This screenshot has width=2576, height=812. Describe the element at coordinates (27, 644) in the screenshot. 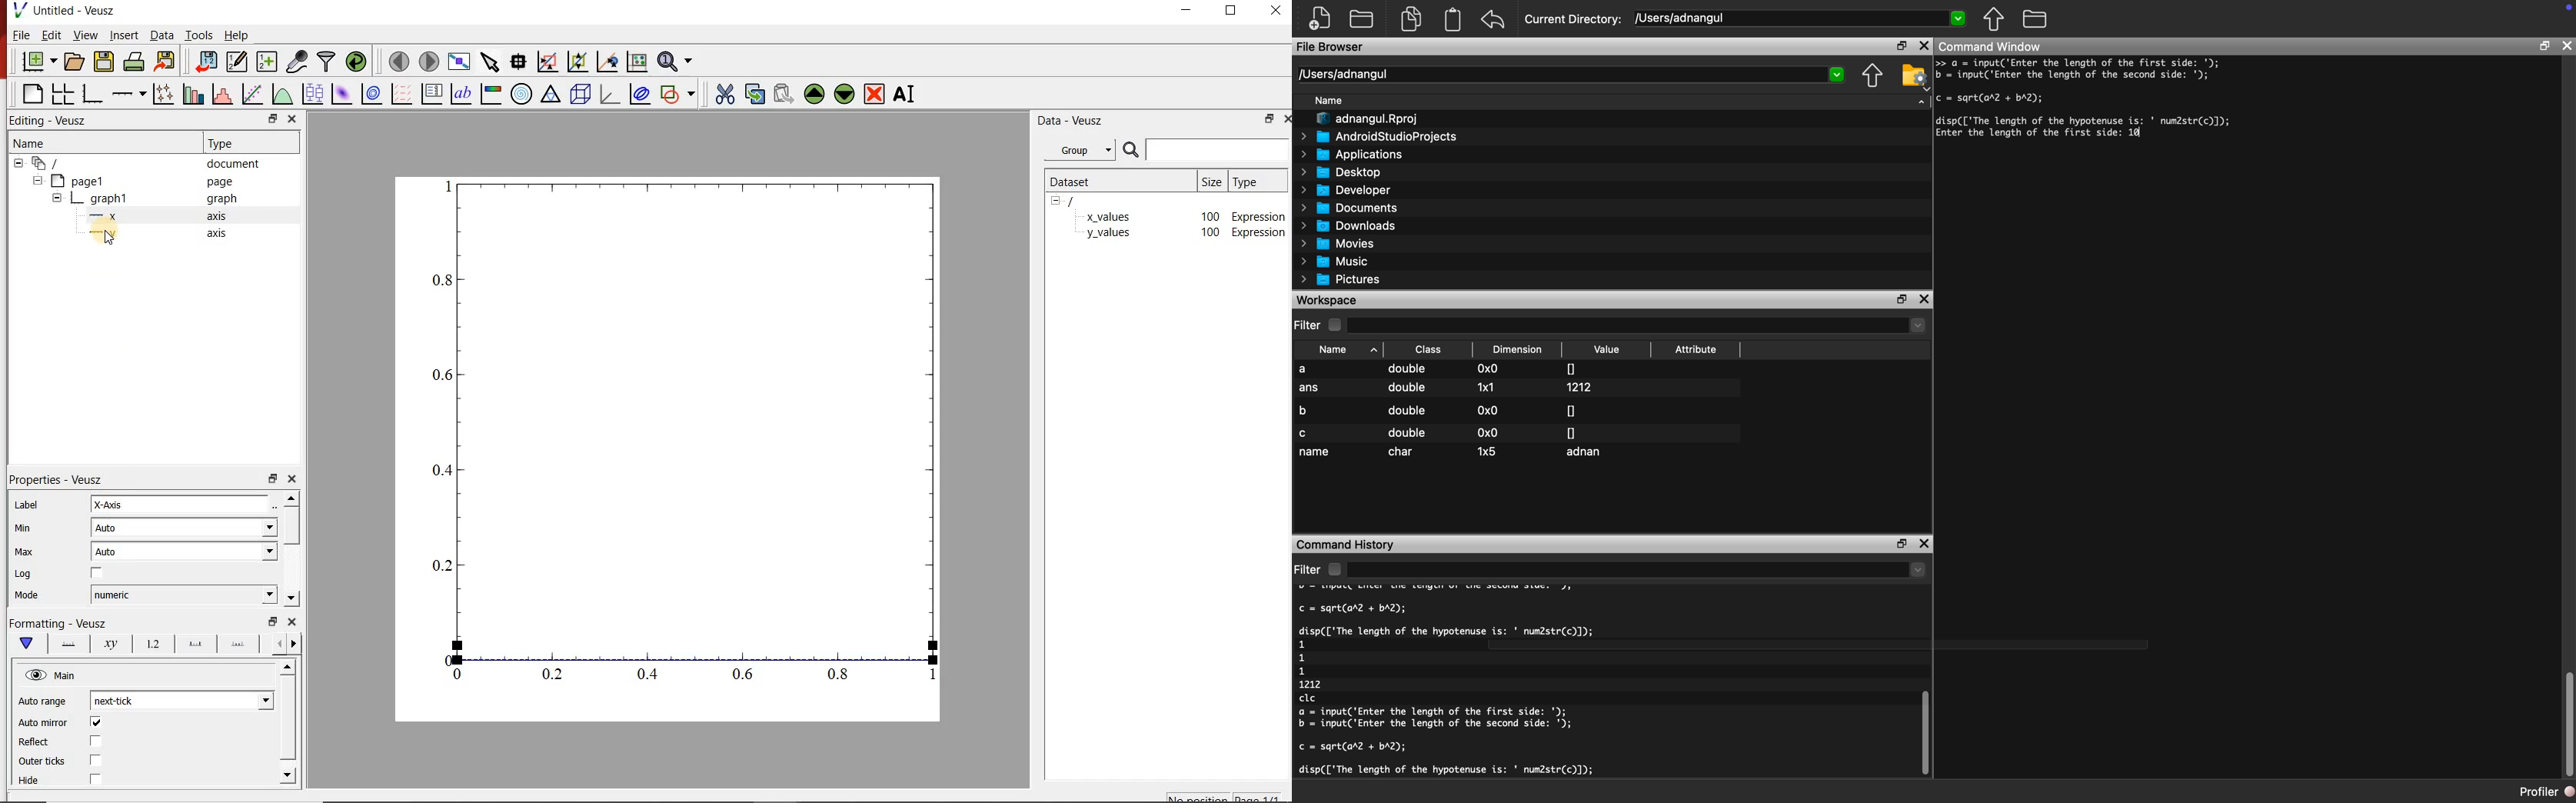

I see `main formatting` at that location.